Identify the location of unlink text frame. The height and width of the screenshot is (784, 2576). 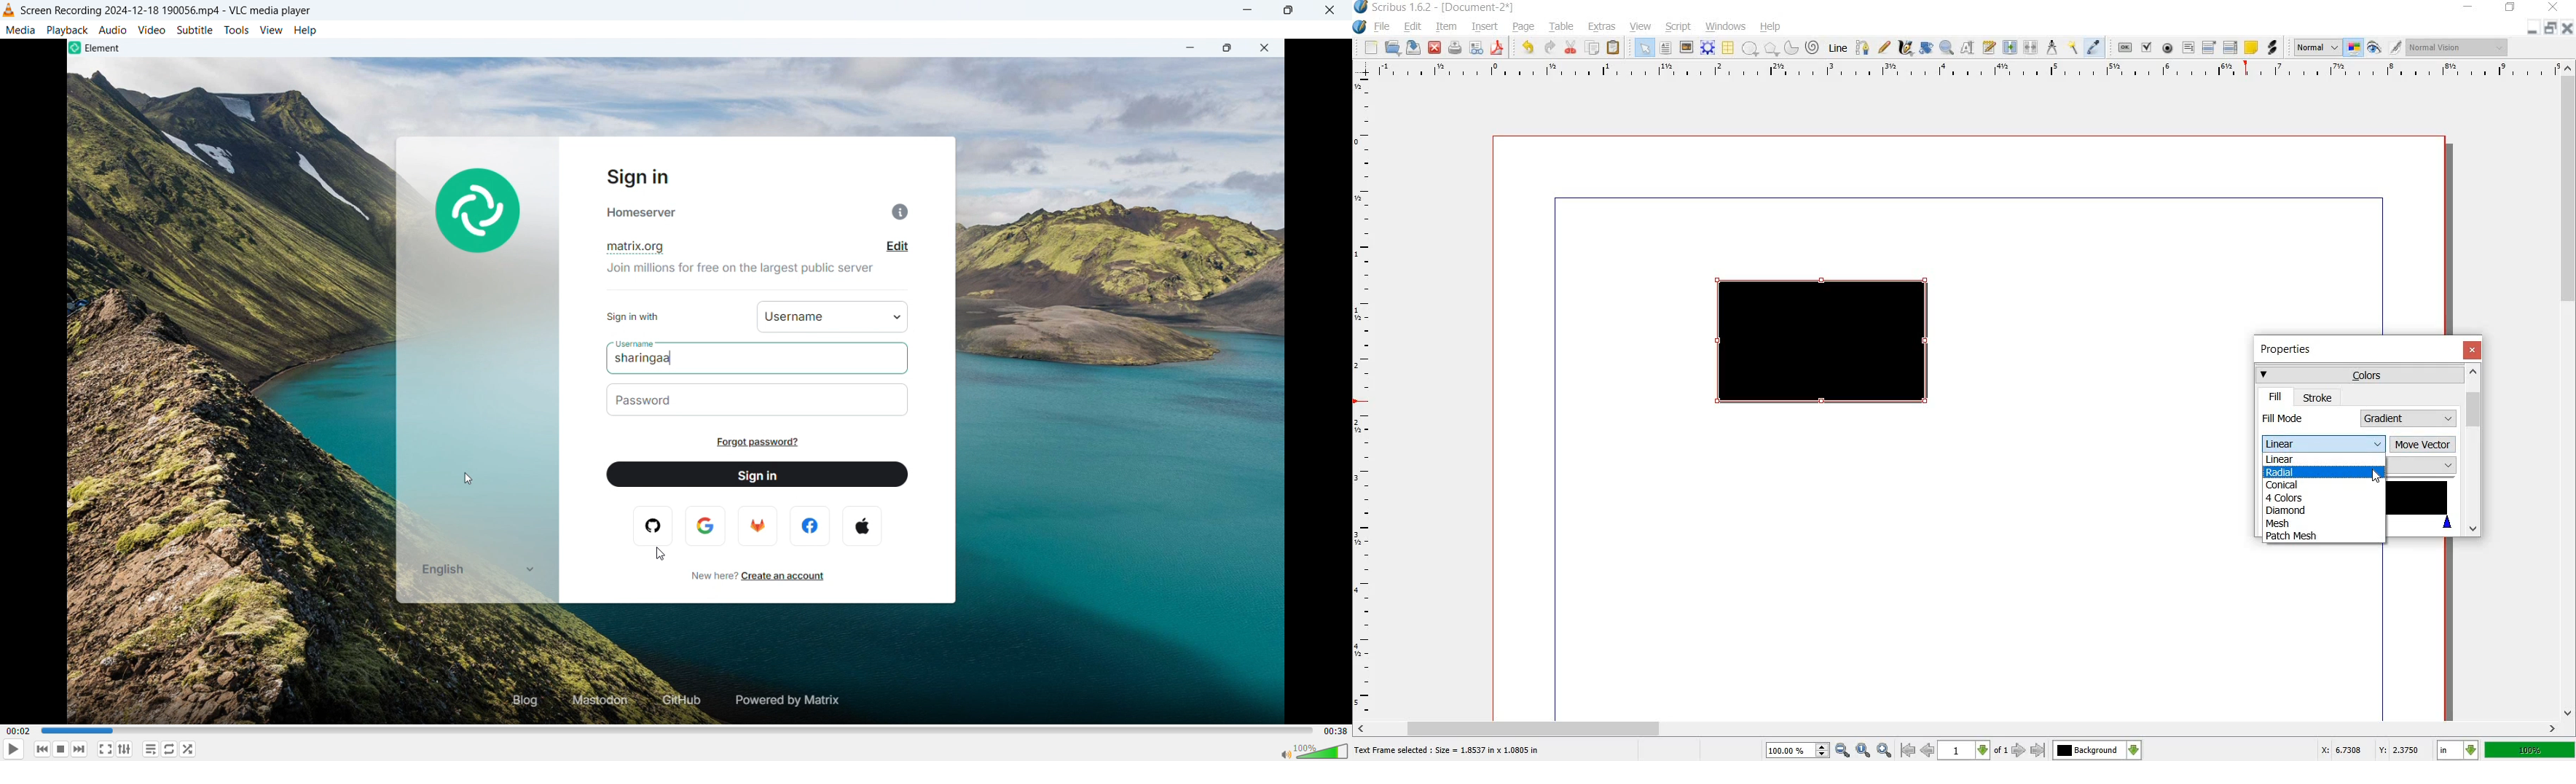
(2032, 48).